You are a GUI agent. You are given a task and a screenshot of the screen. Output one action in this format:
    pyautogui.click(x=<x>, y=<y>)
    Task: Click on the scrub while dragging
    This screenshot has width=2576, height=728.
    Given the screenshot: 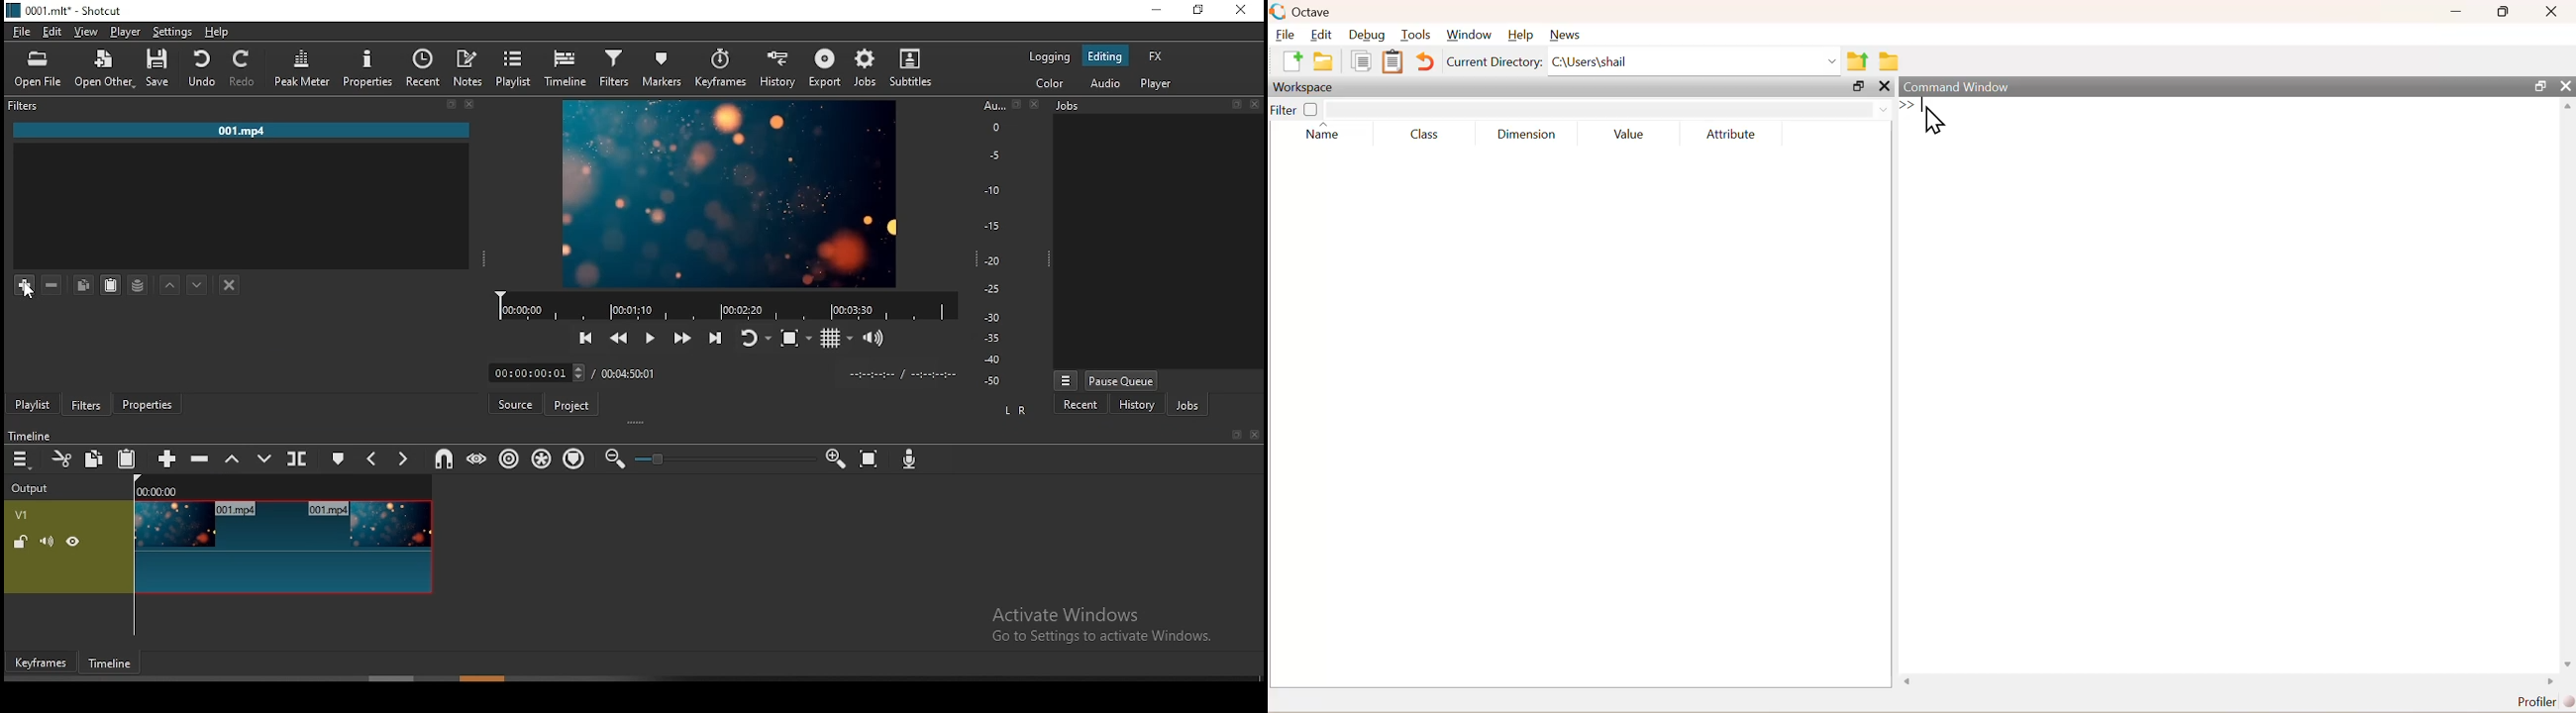 What is the action you would take?
    pyautogui.click(x=477, y=459)
    